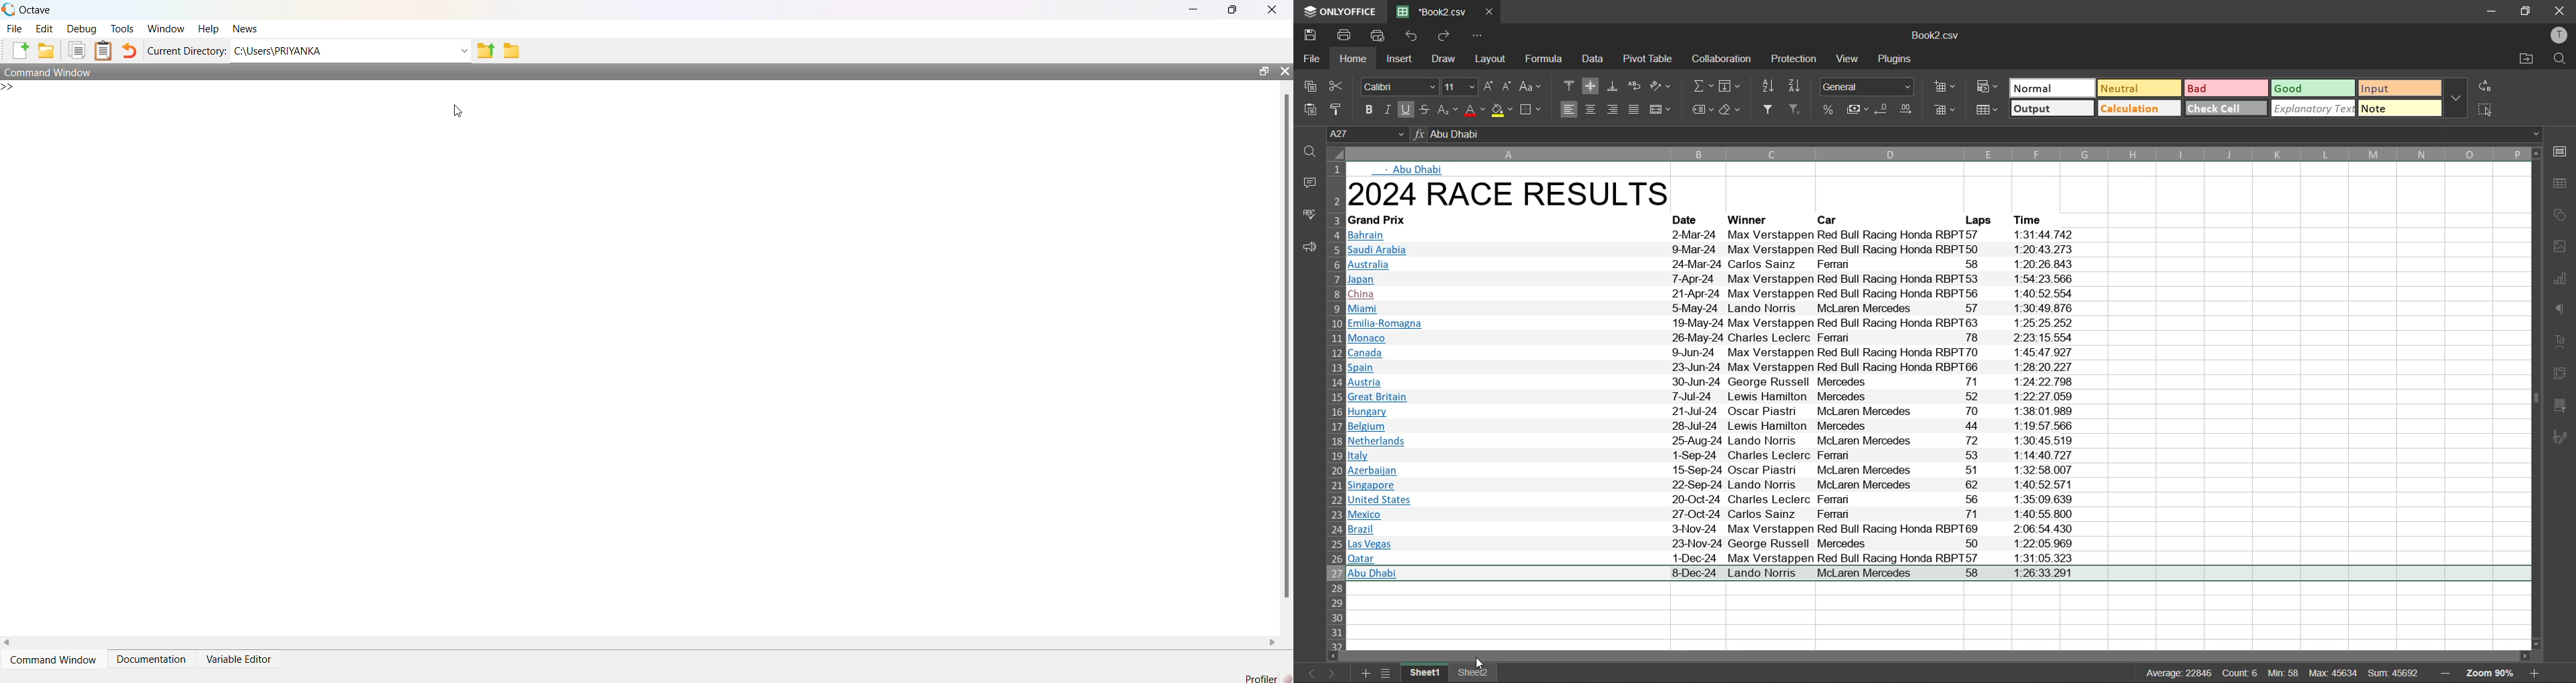 This screenshot has width=2576, height=700. I want to click on max, so click(2332, 673).